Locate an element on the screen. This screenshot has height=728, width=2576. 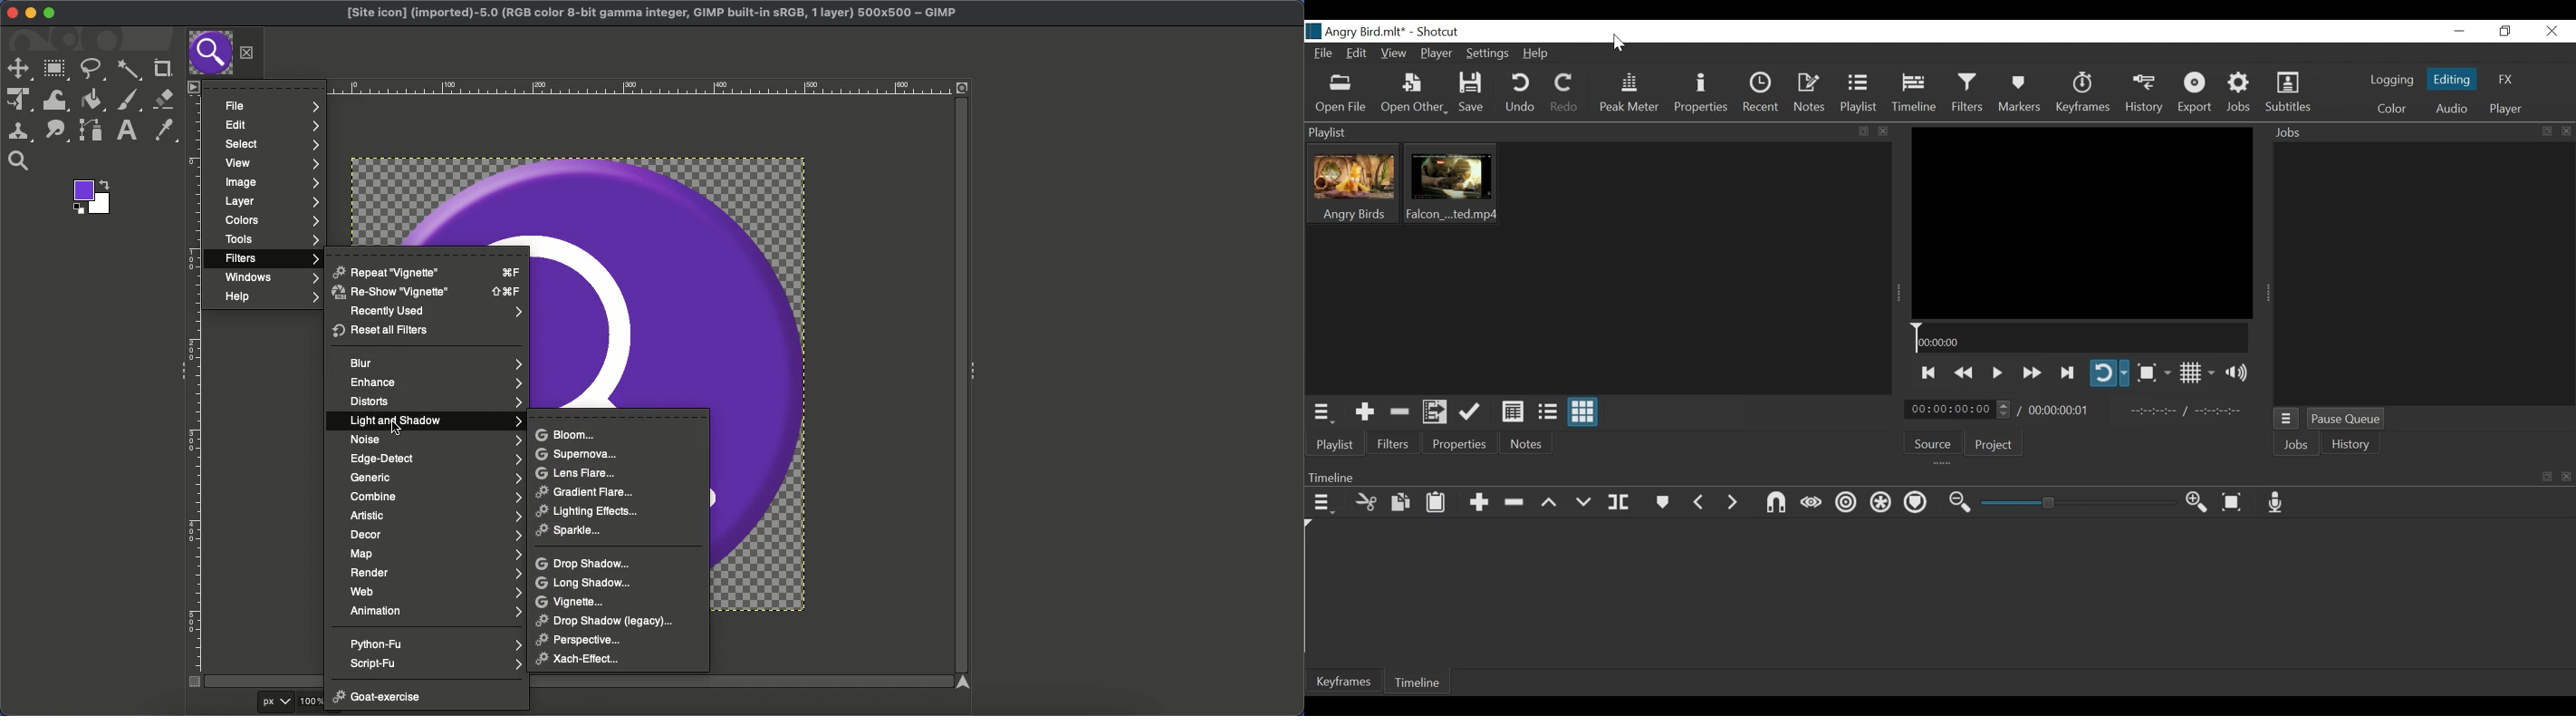
Cursor is located at coordinates (1620, 43).